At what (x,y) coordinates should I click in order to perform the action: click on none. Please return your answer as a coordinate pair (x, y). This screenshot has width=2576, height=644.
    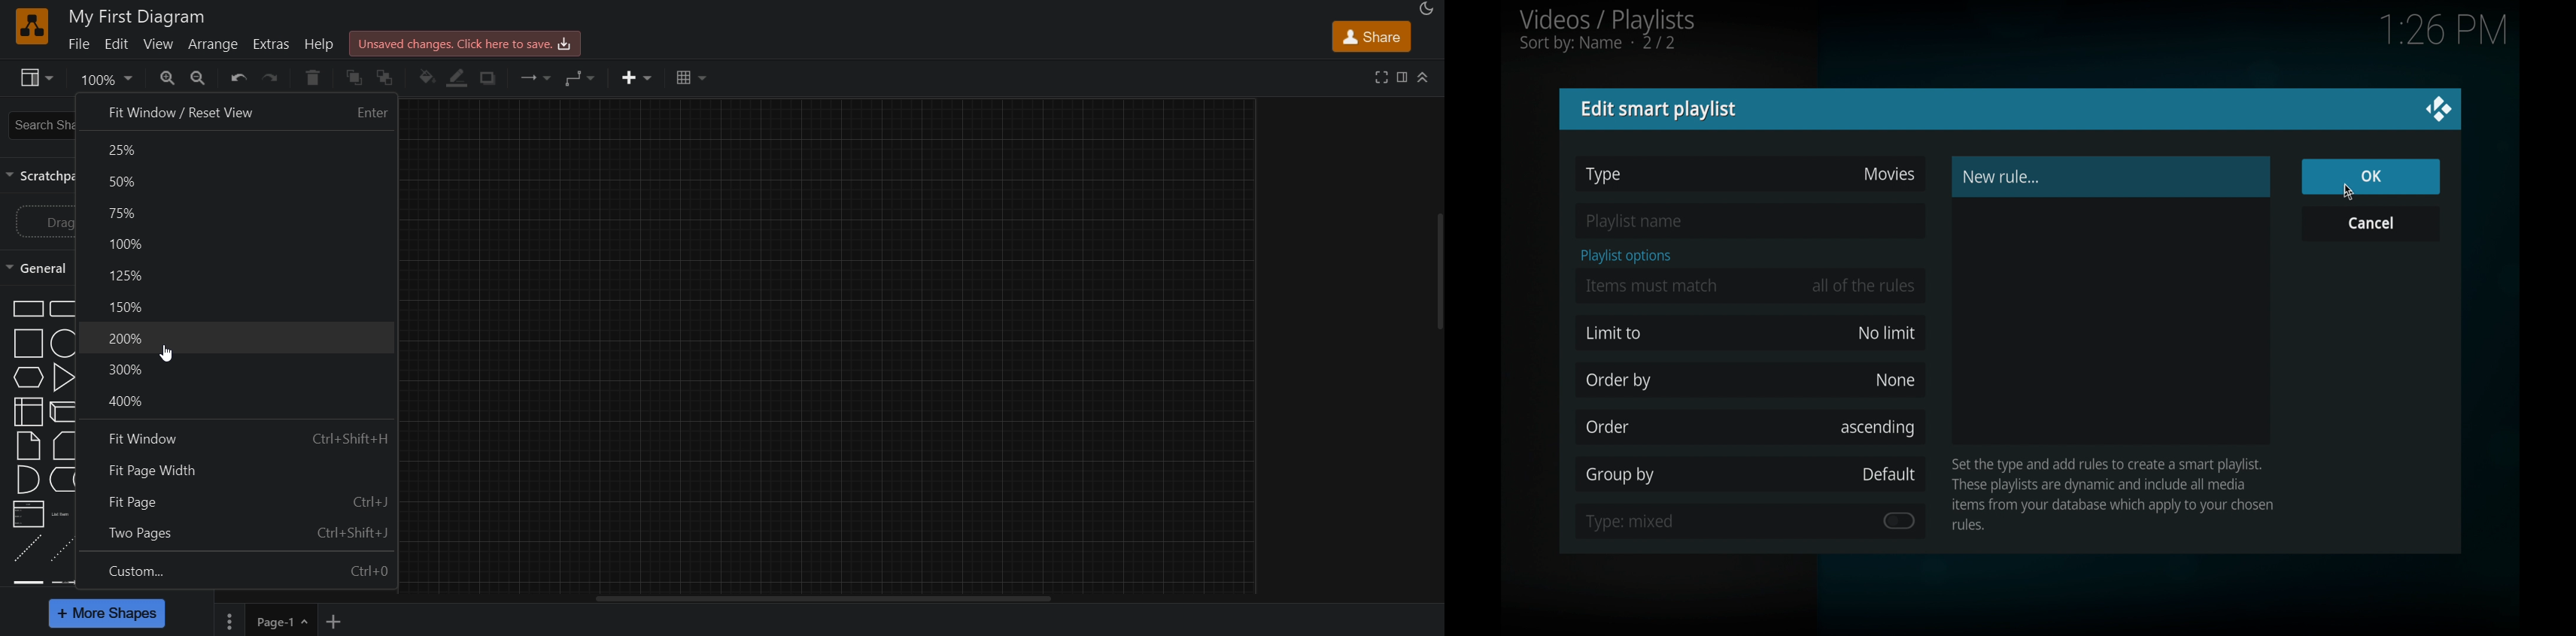
    Looking at the image, I should click on (1895, 379).